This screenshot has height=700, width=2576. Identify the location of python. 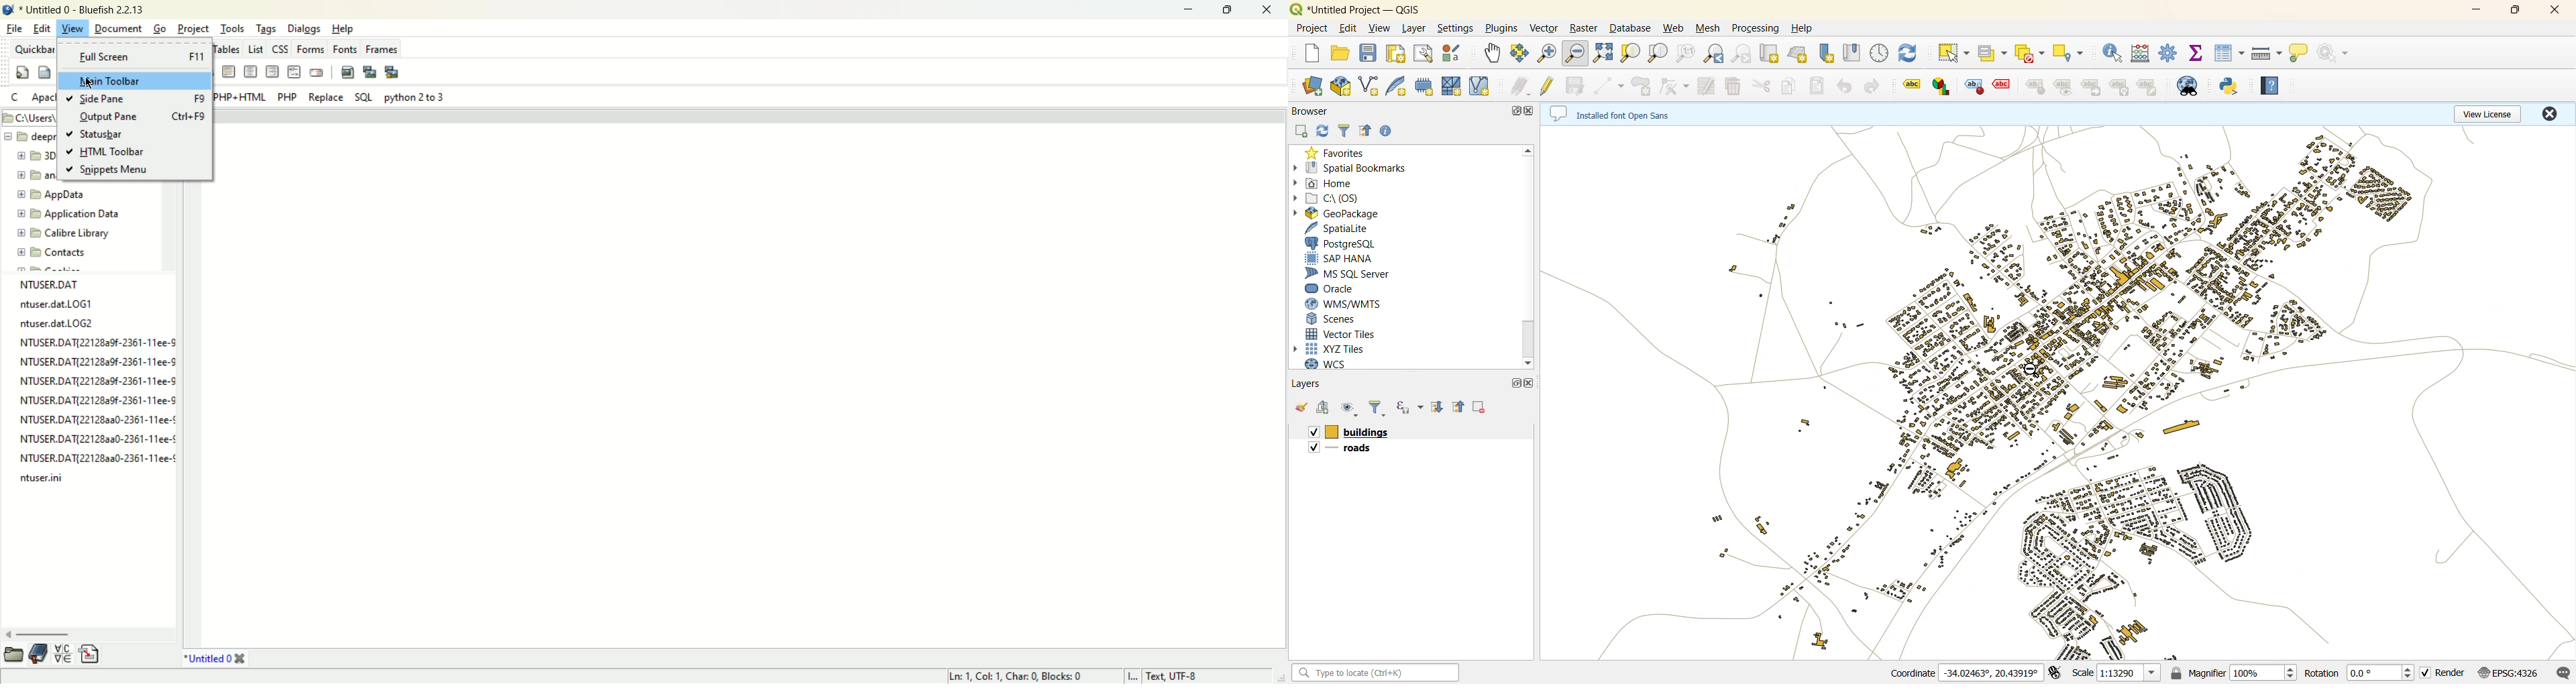
(2230, 87).